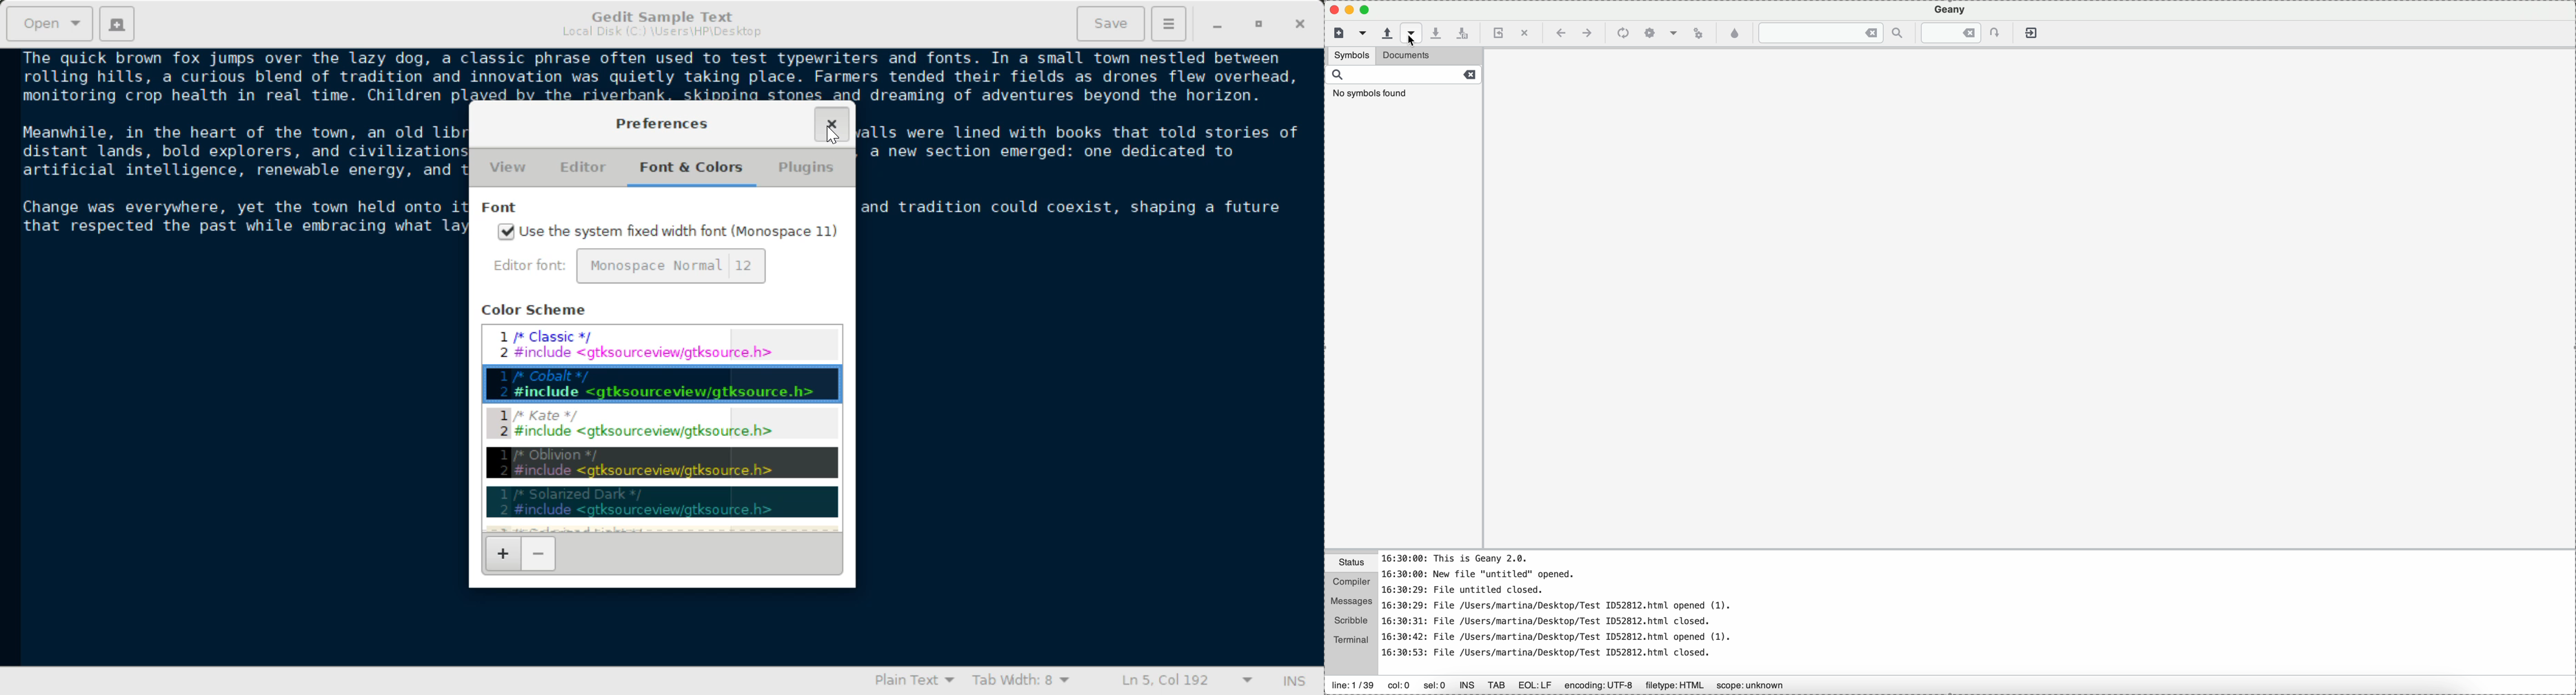  I want to click on run or view the current file, so click(1698, 34).